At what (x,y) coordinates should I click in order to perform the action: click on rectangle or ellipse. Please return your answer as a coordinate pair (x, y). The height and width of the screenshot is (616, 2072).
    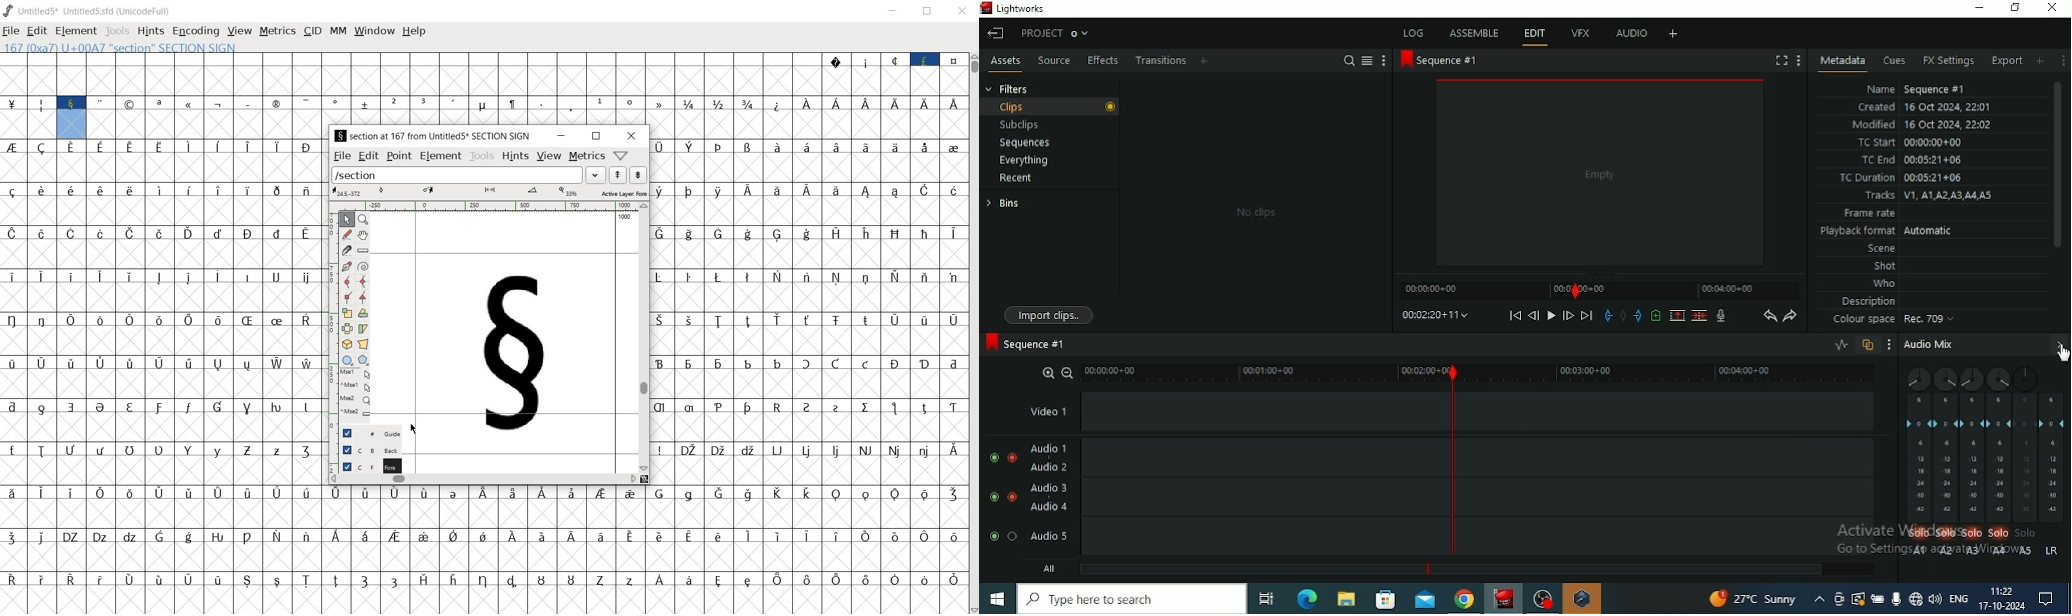
    Looking at the image, I should click on (347, 360).